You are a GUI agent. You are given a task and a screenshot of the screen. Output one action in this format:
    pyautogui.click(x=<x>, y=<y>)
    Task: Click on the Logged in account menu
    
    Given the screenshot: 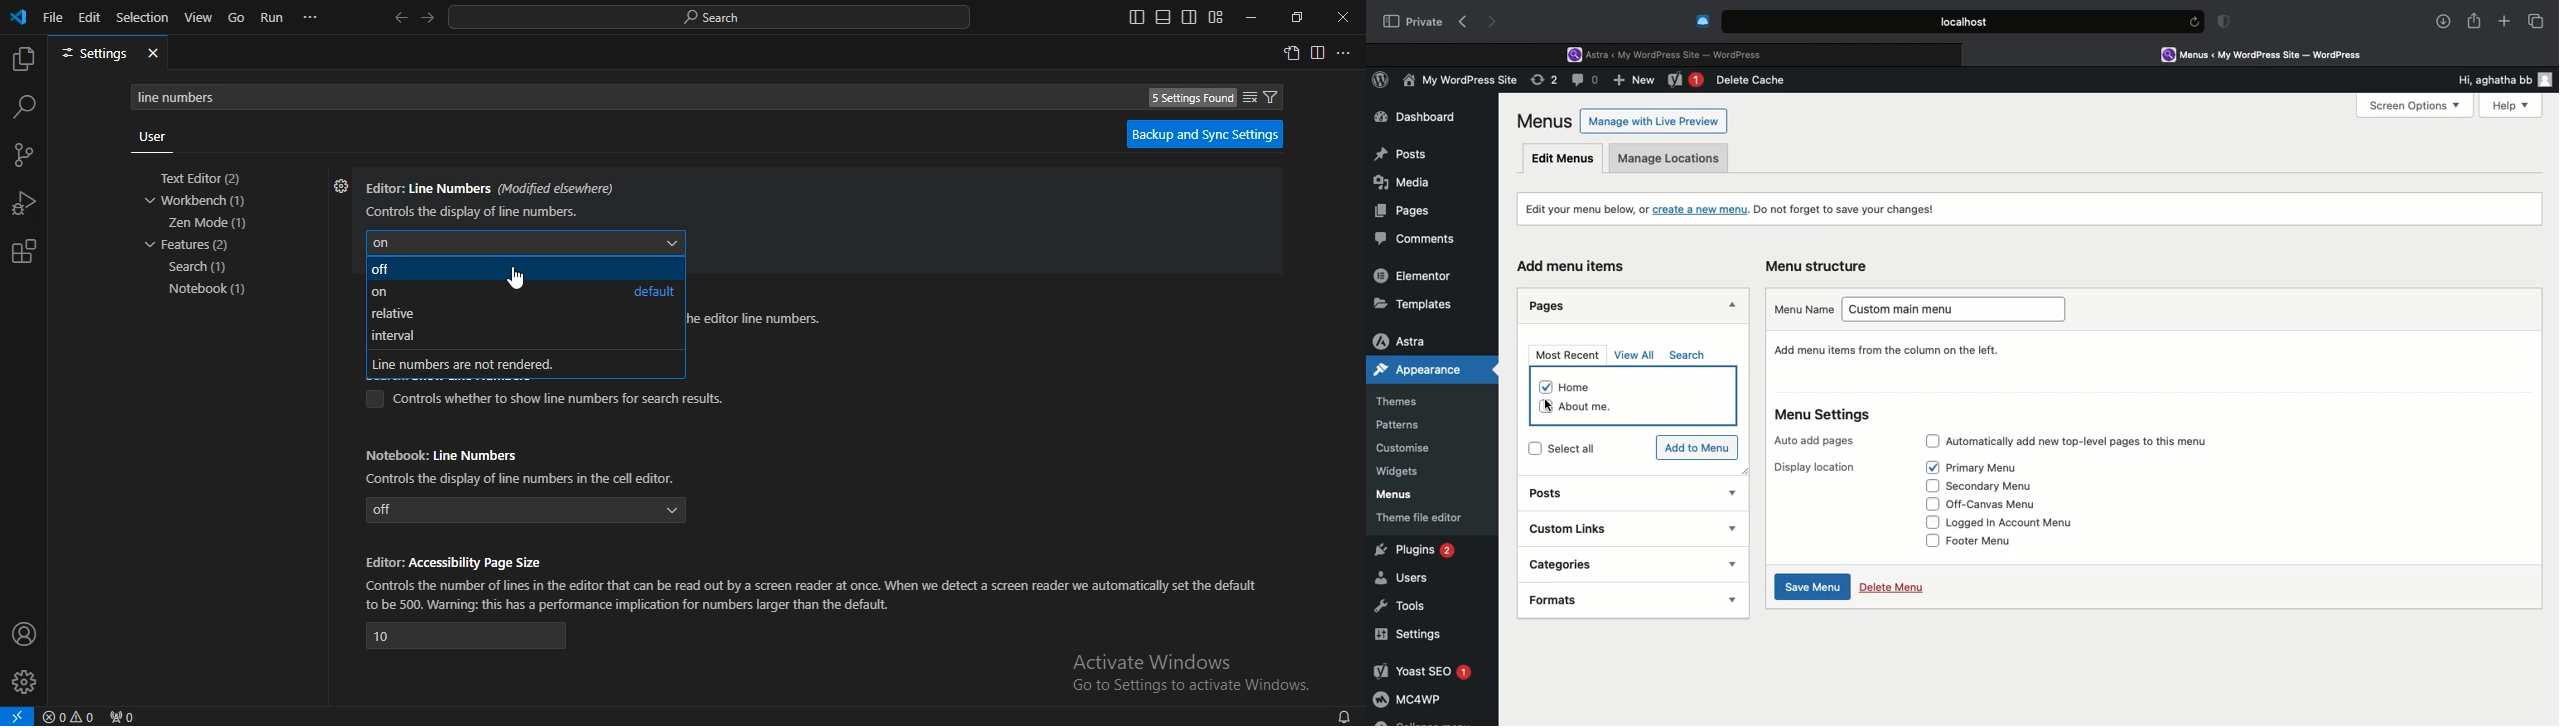 What is the action you would take?
    pyautogui.click(x=2022, y=523)
    